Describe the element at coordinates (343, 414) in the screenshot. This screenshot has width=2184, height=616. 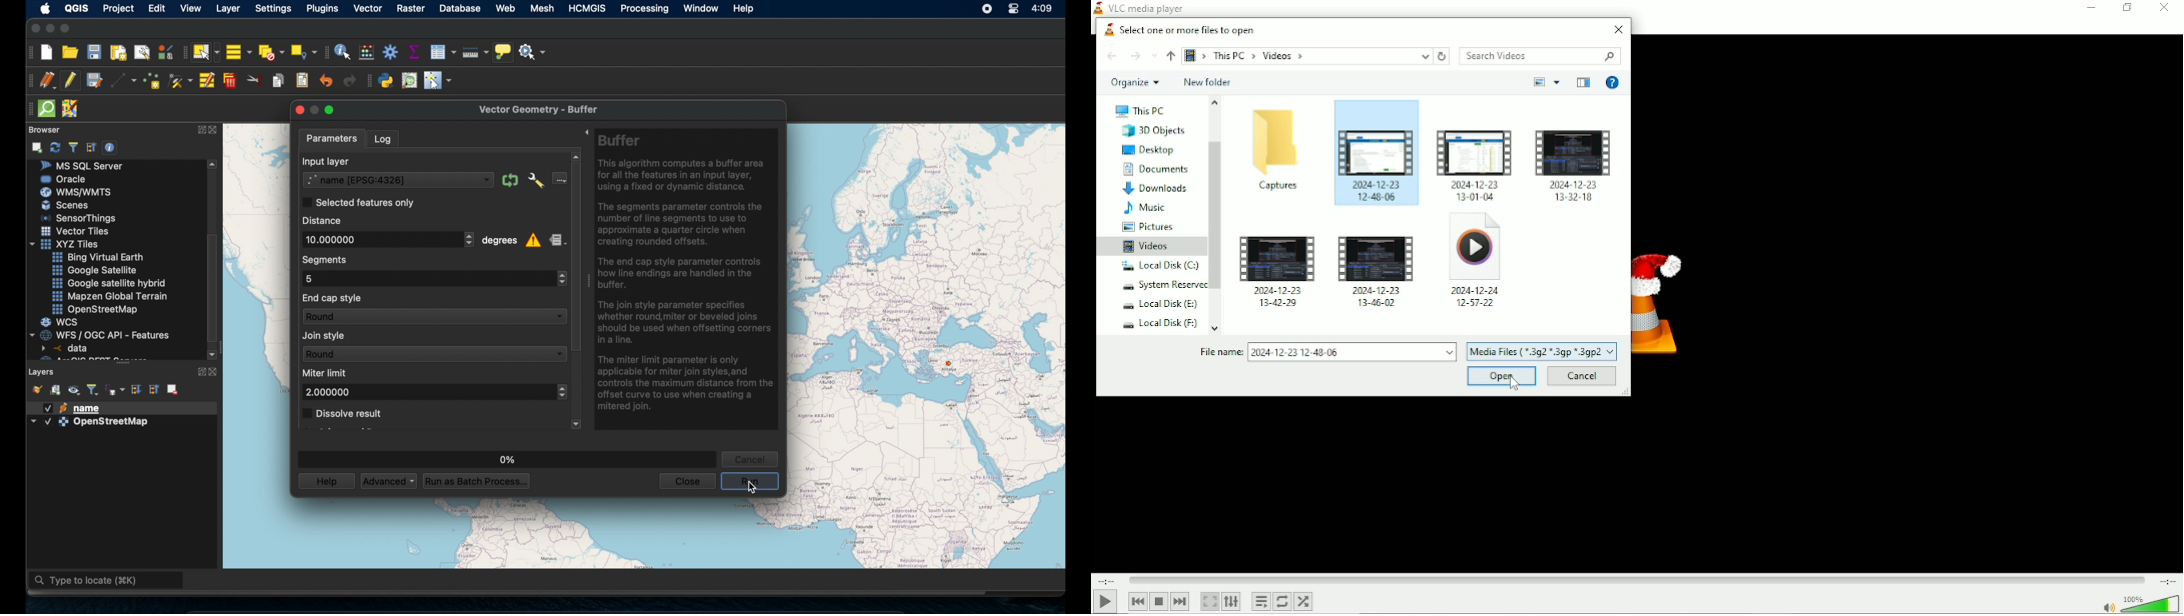
I see `dissolve result` at that location.